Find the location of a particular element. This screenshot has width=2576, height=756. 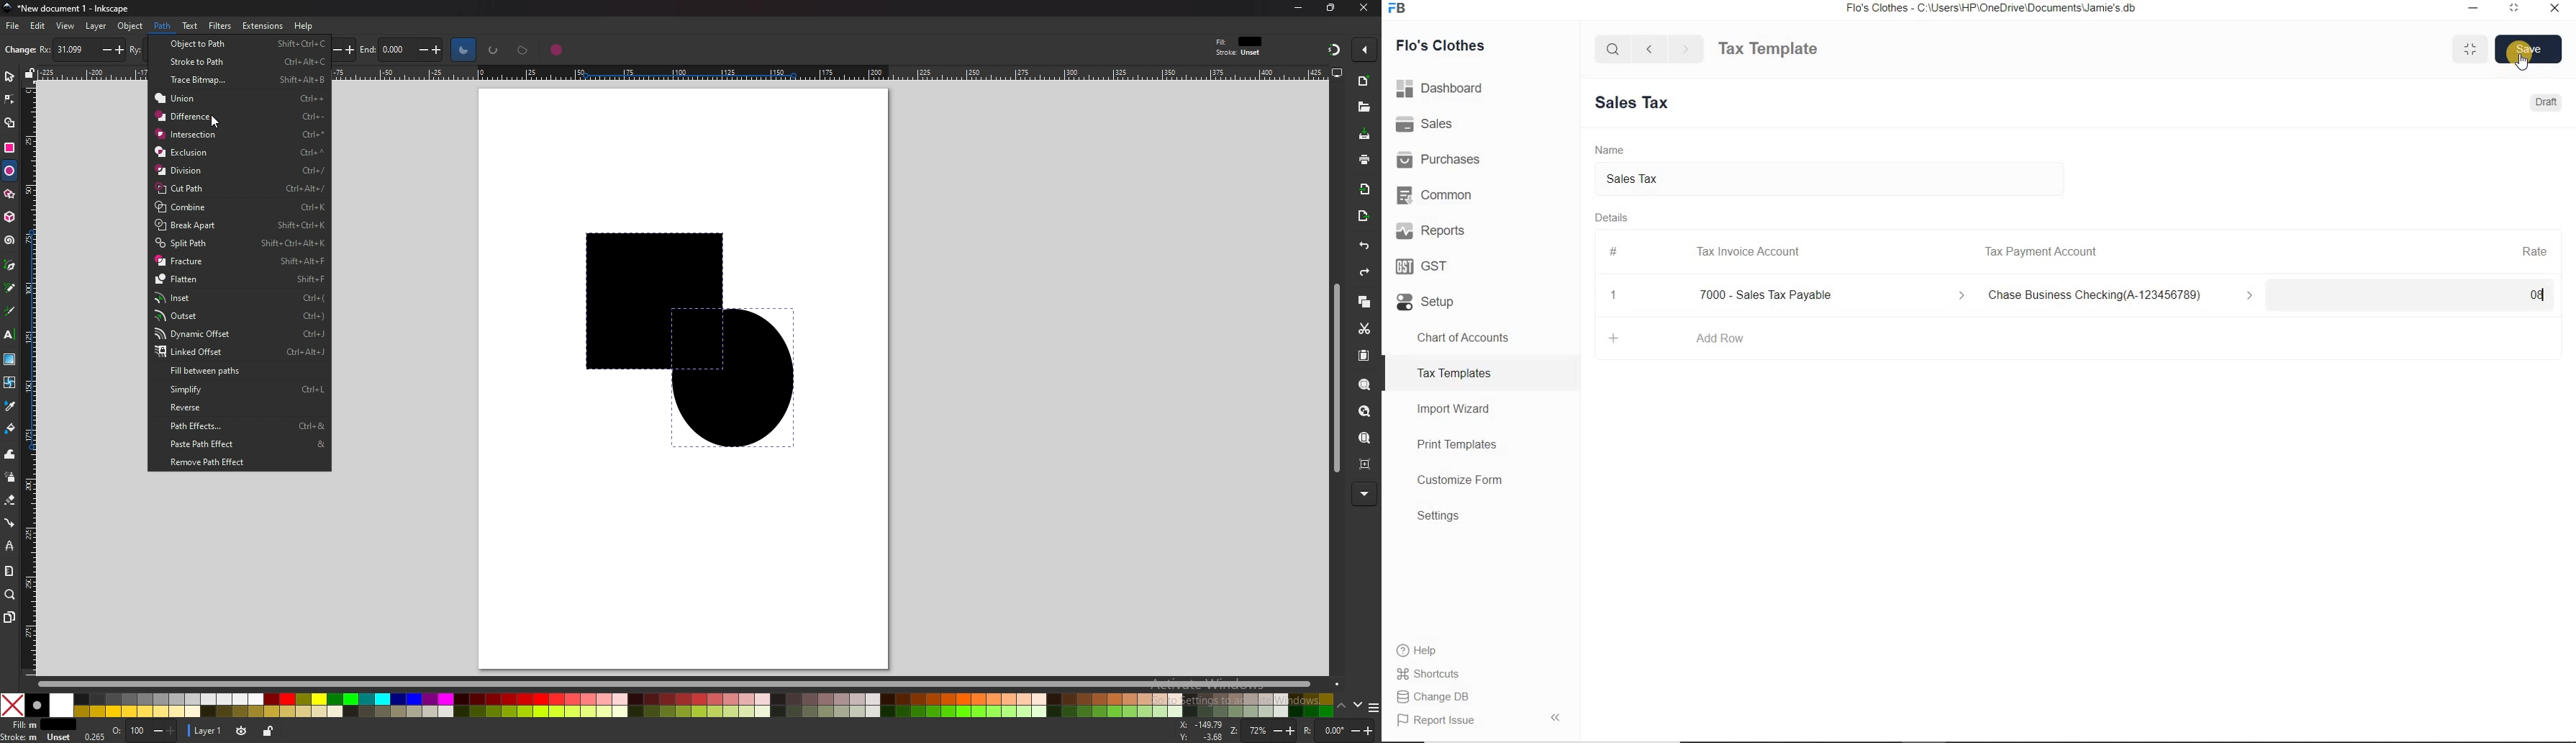

Cursor is located at coordinates (2522, 62).